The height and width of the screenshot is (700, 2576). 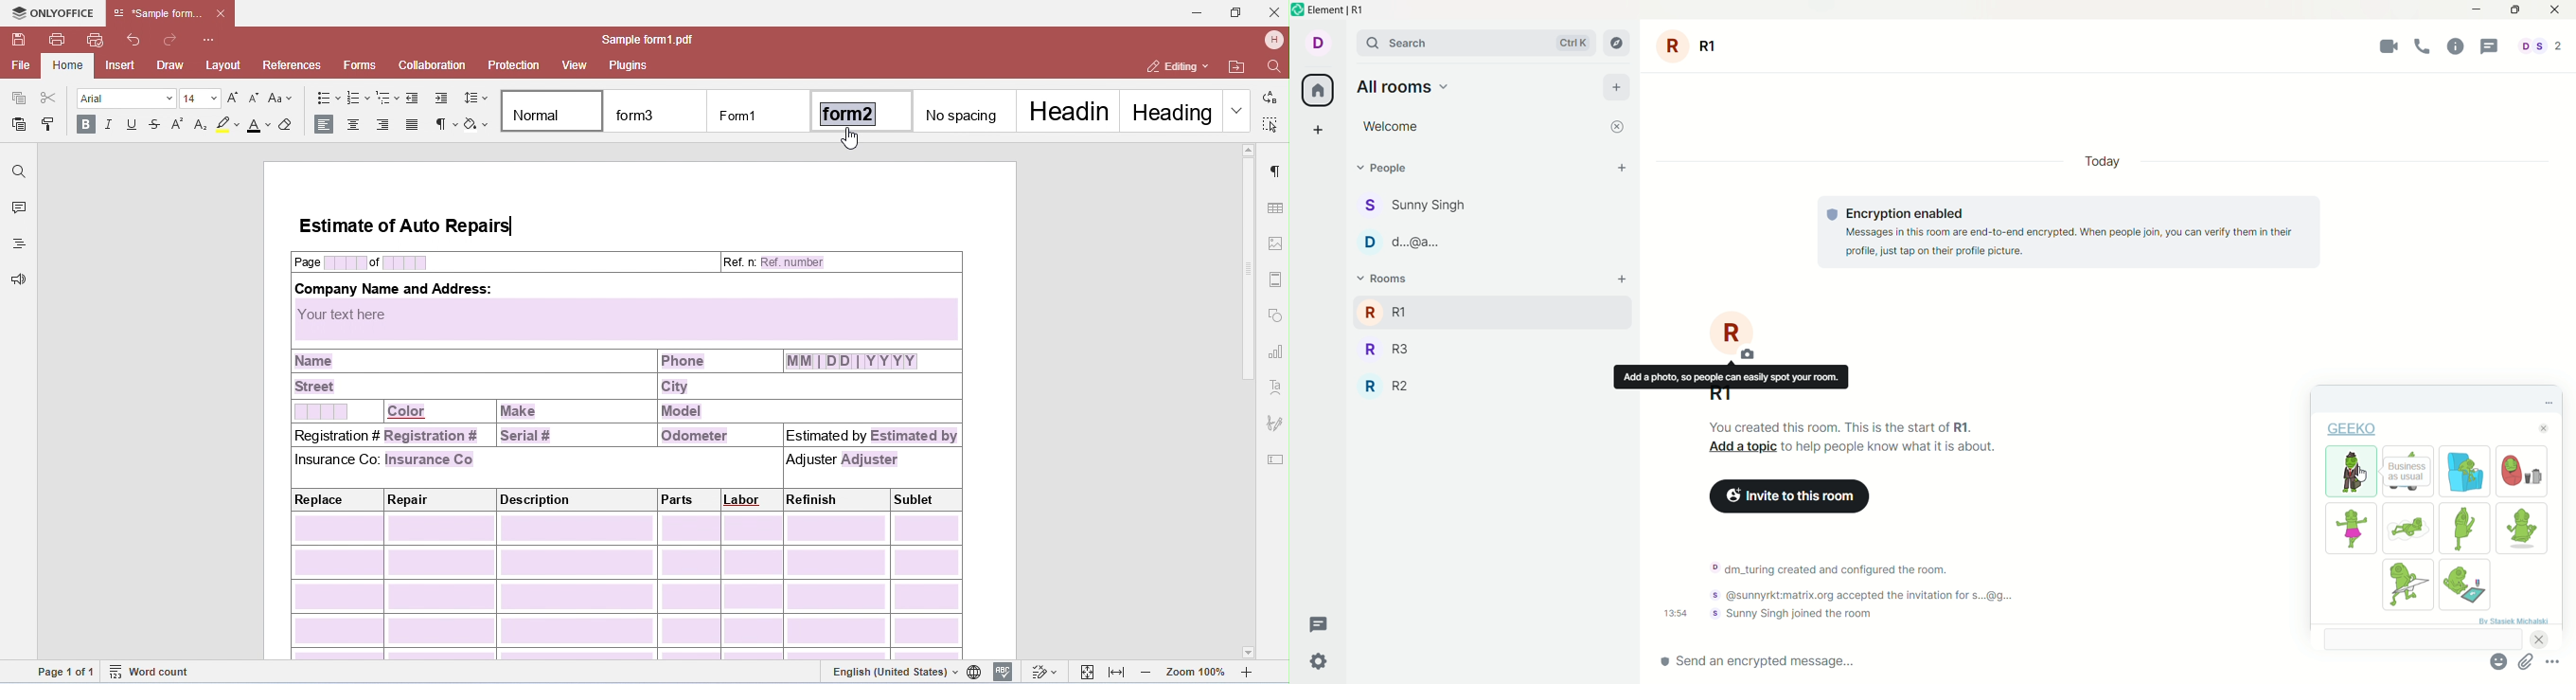 I want to click on Name of creator, so click(x=2513, y=620).